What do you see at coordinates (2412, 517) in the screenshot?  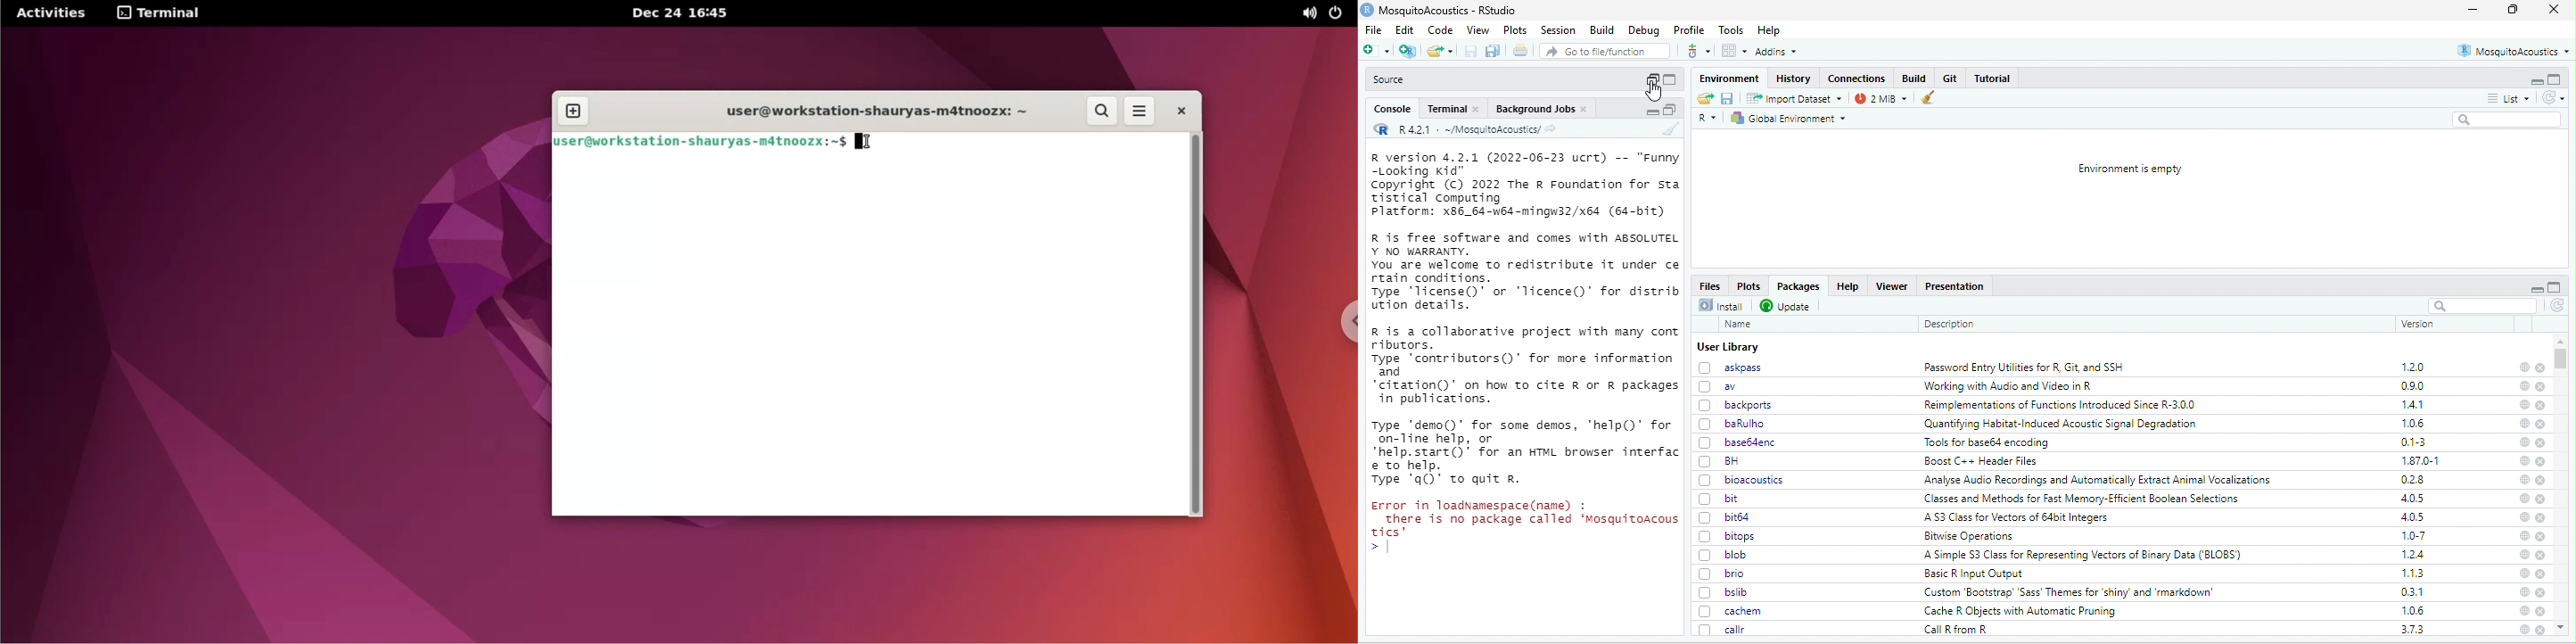 I see `4.0.5` at bounding box center [2412, 517].